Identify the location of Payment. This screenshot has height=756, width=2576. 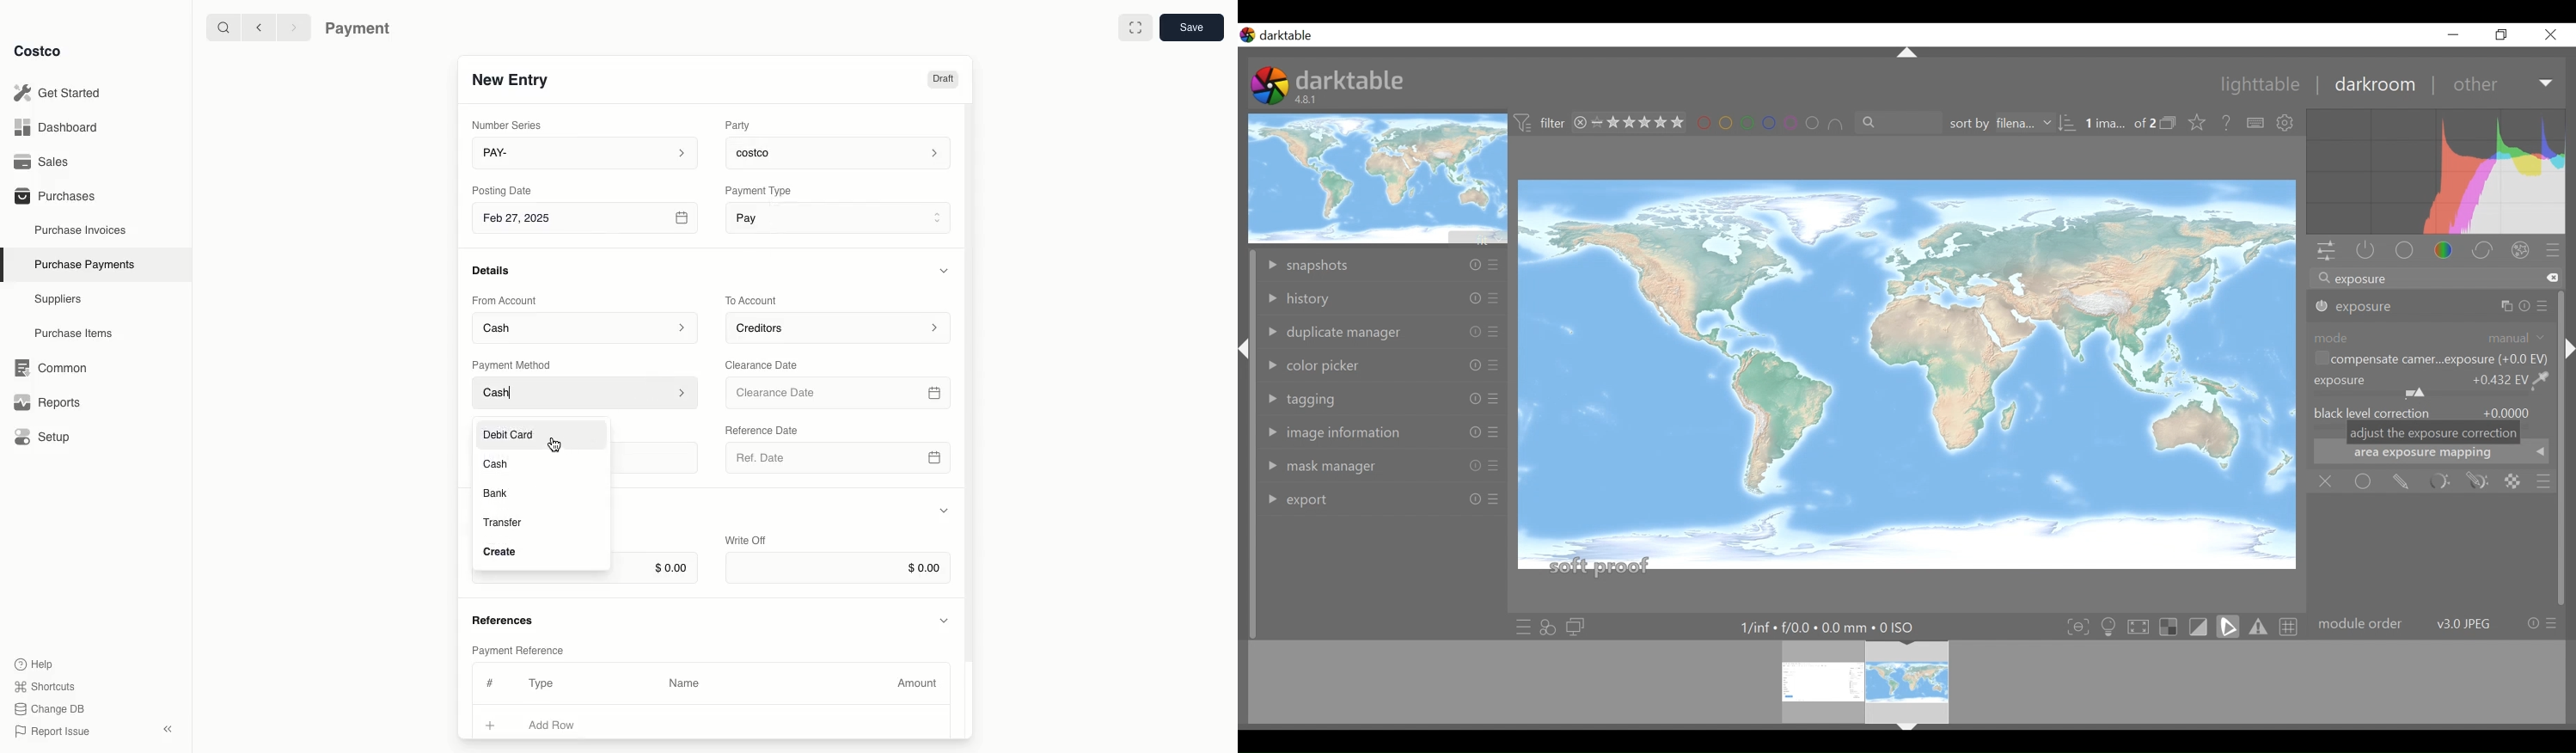
(362, 30).